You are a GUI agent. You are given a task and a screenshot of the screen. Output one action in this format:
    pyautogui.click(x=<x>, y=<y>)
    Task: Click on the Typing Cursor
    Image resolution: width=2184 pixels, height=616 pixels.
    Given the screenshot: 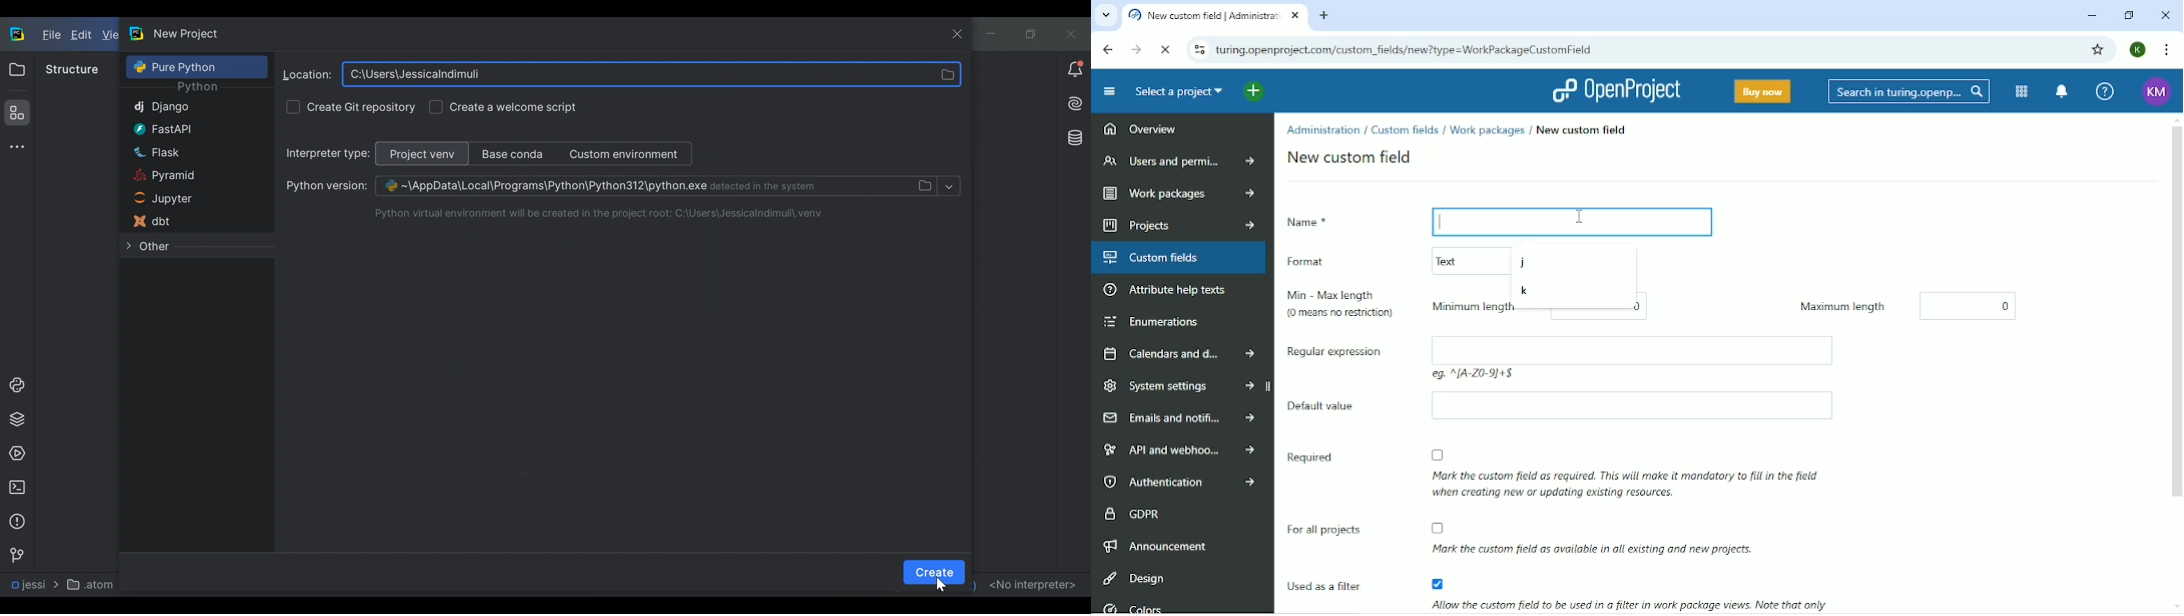 What is the action you would take?
    pyautogui.click(x=1449, y=222)
    